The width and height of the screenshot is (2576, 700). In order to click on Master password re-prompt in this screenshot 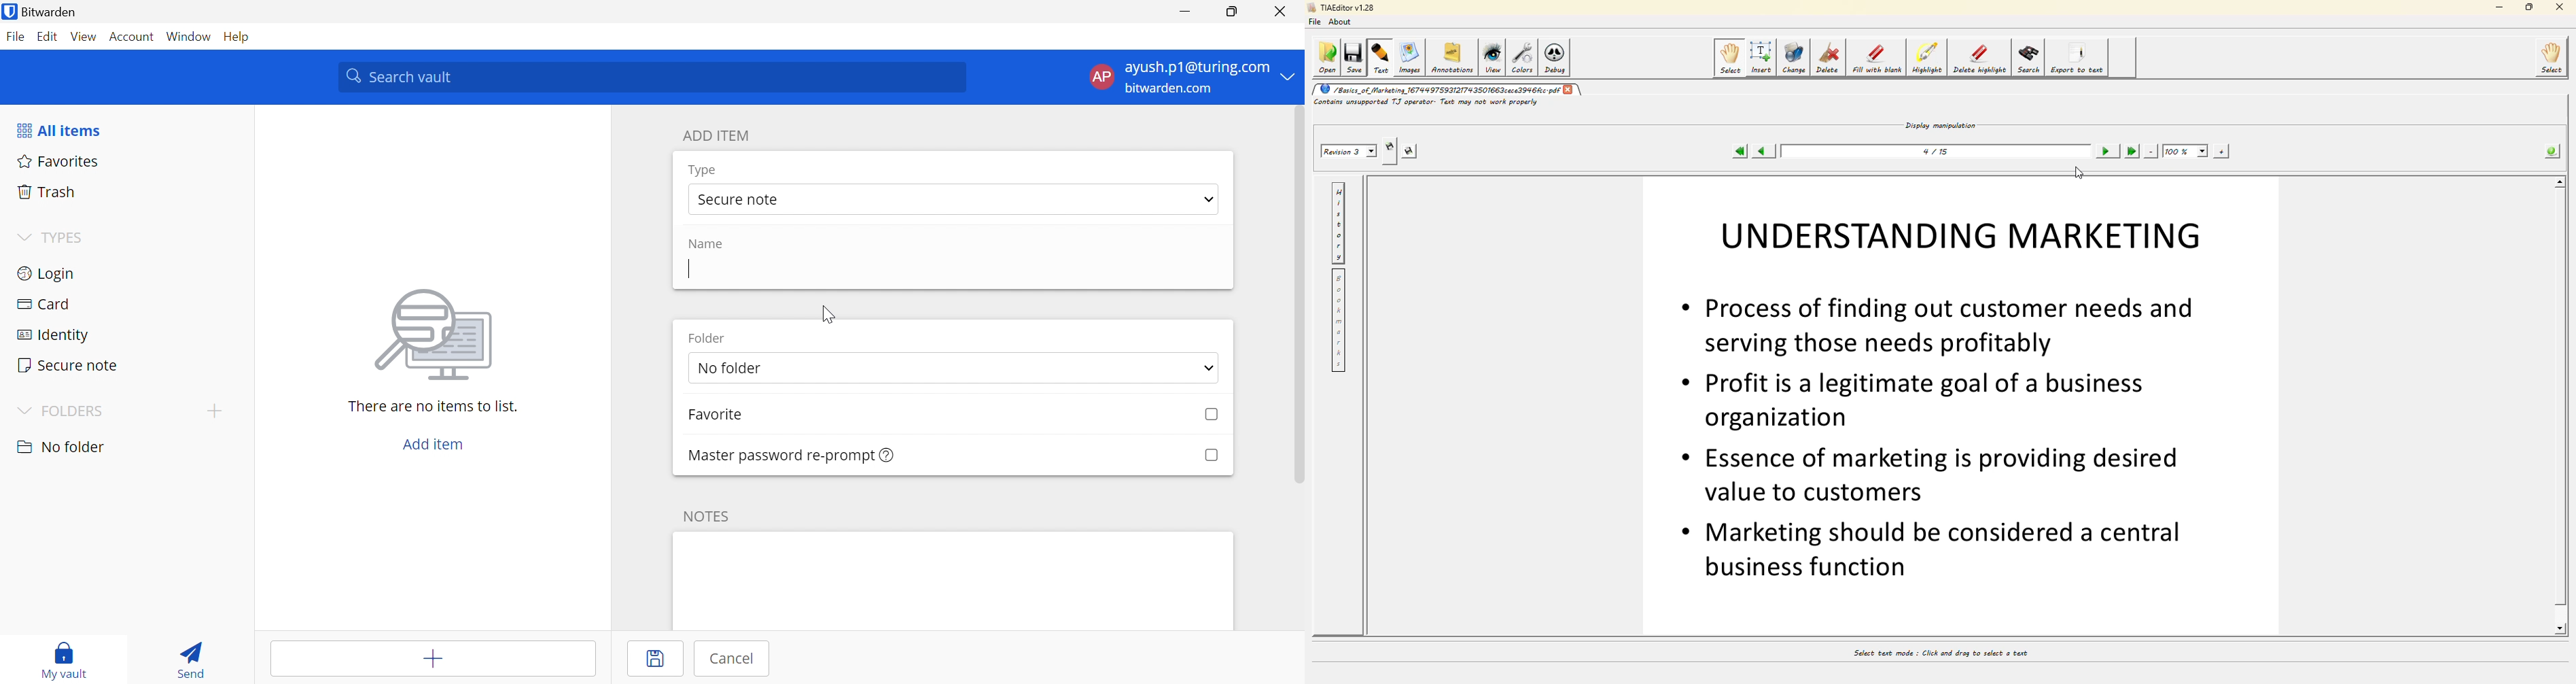, I will do `click(792, 455)`.